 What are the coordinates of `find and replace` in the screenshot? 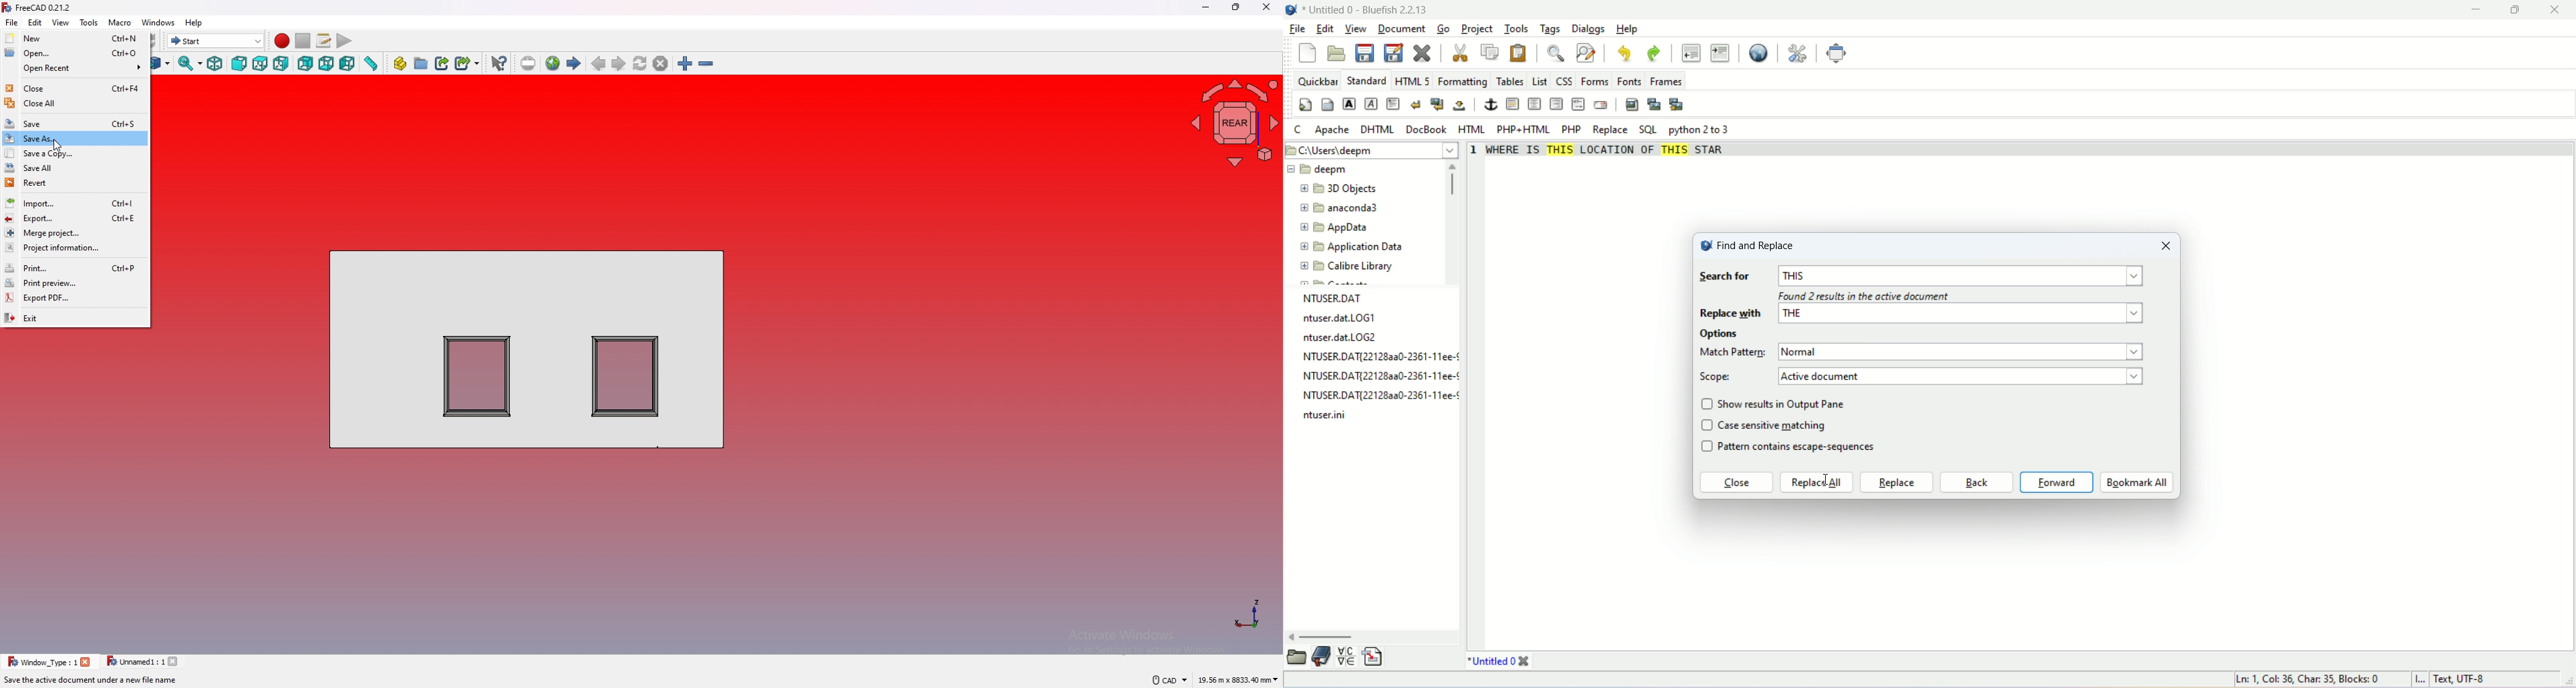 It's located at (1757, 245).